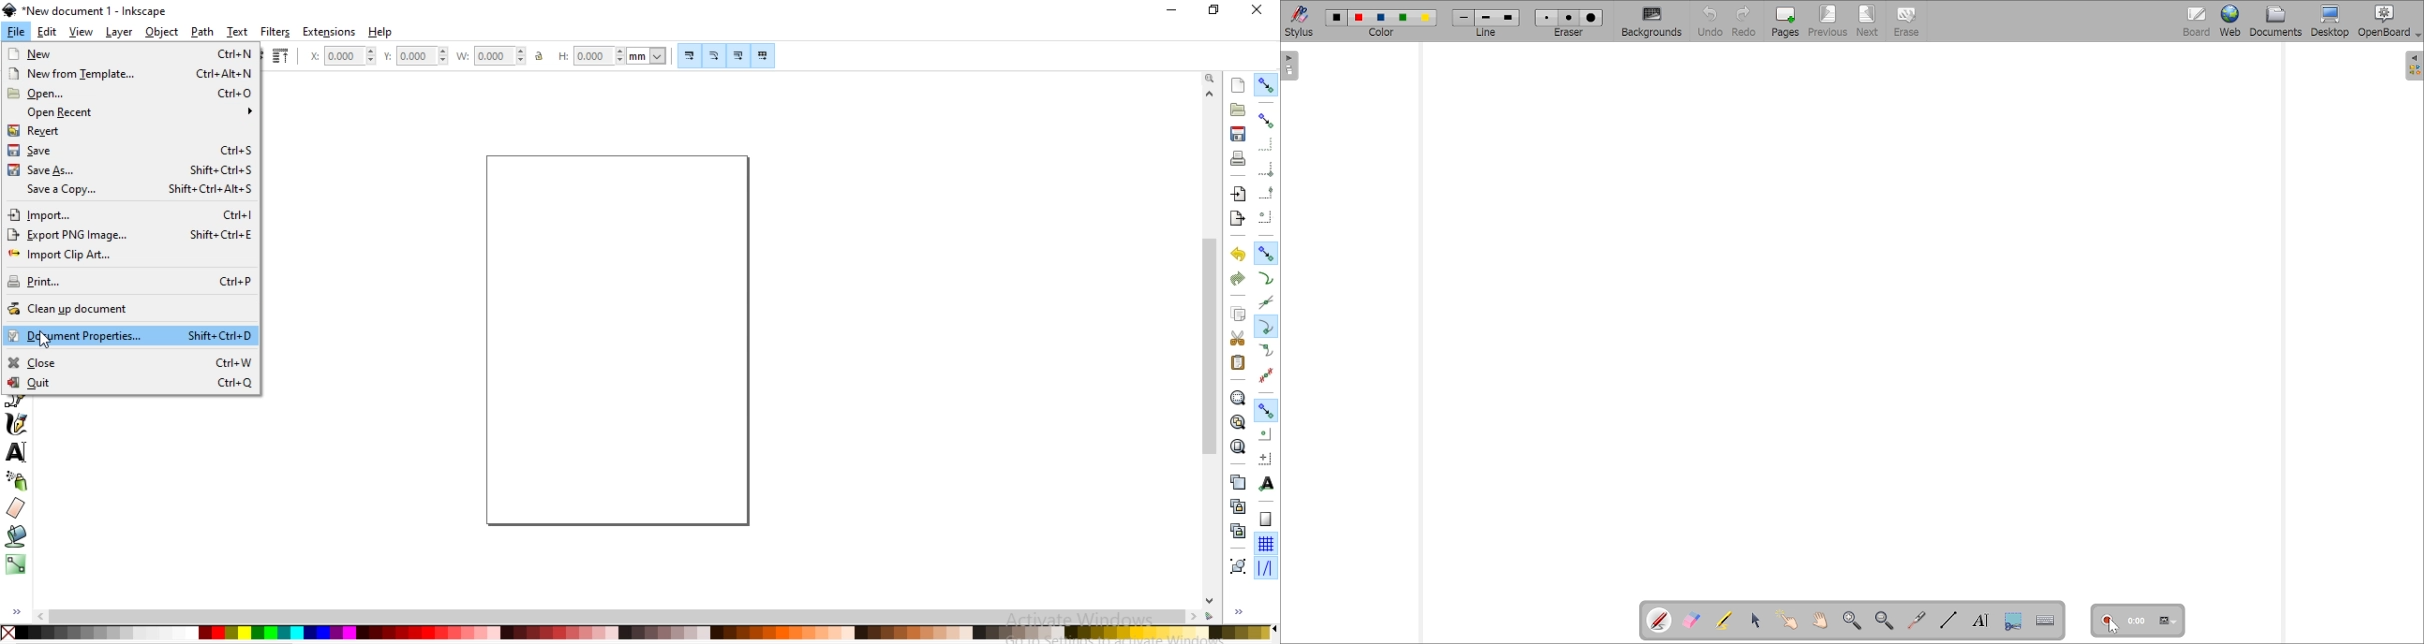  Describe the element at coordinates (82, 32) in the screenshot. I see `view` at that location.